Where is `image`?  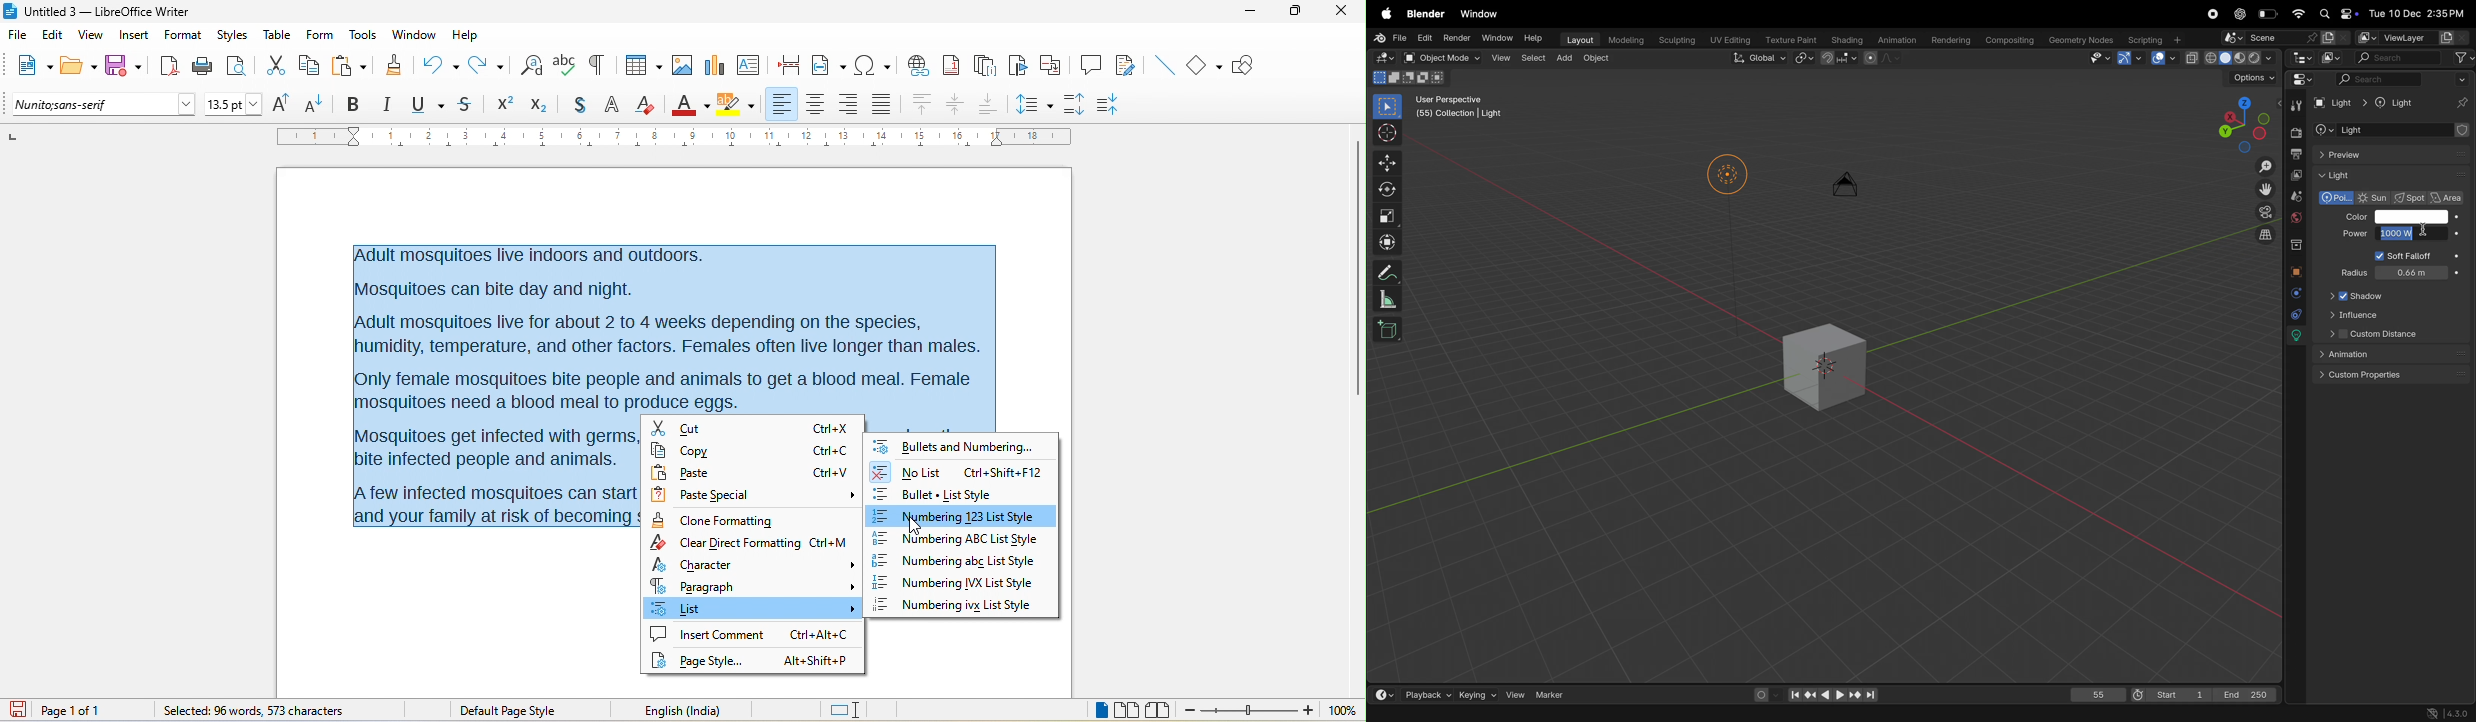 image is located at coordinates (680, 66).